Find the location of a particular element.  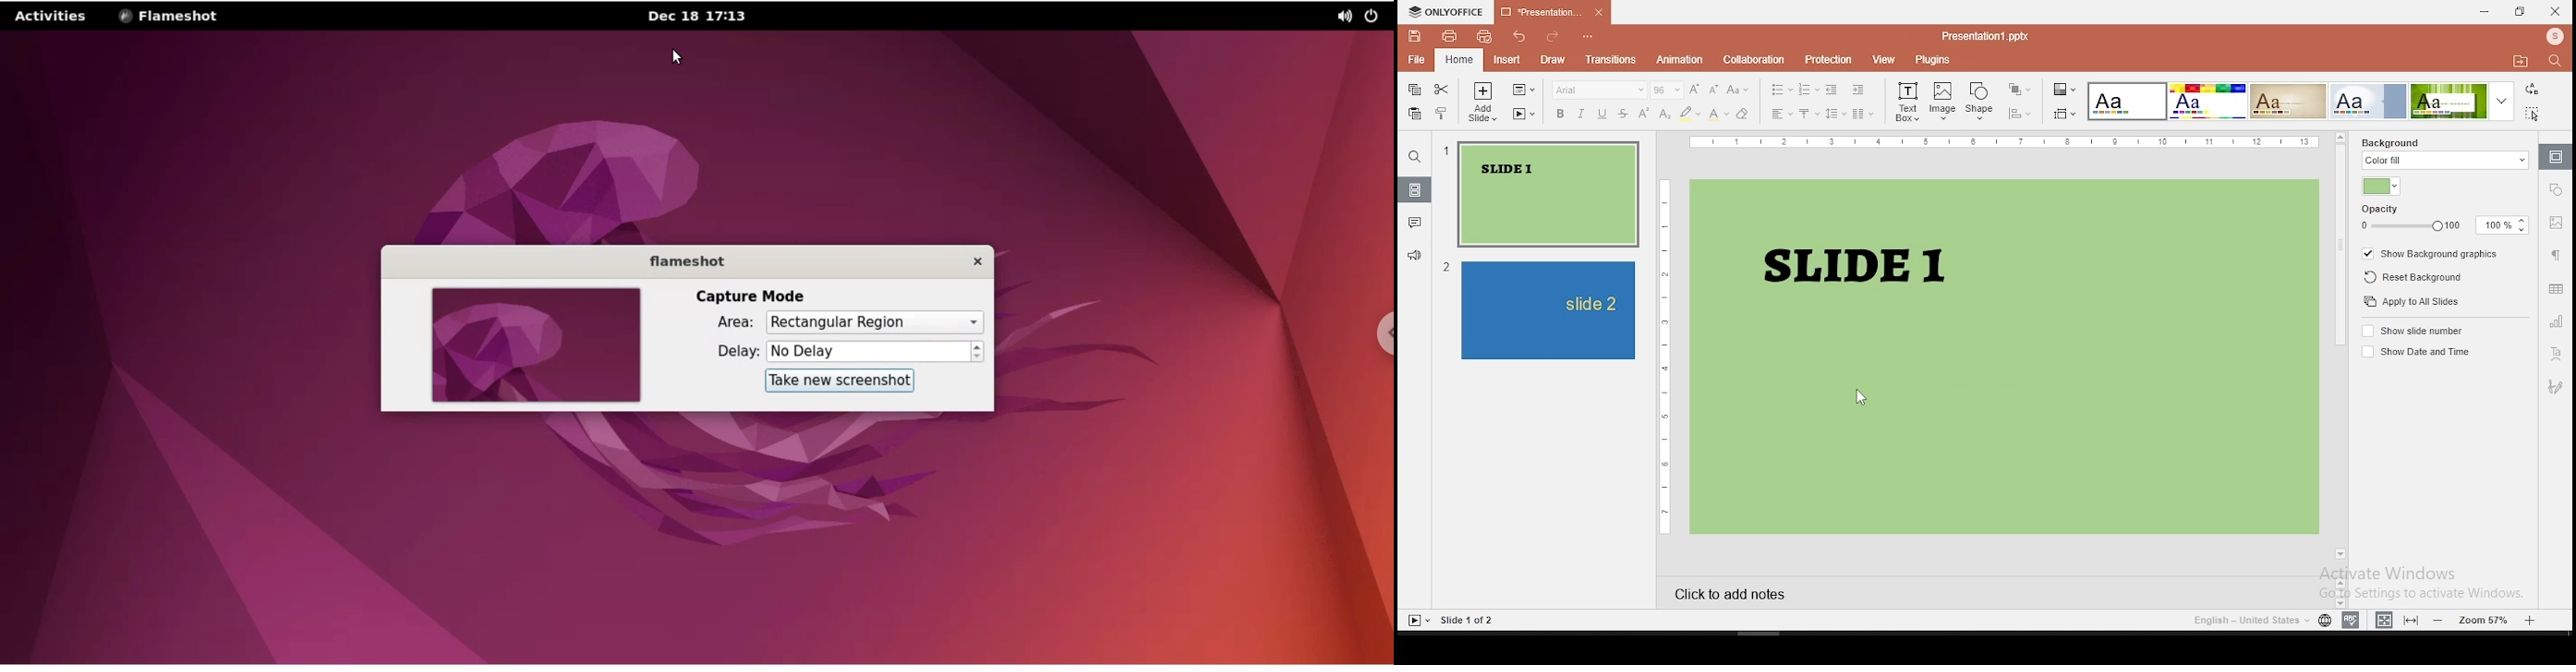

shape is located at coordinates (1978, 100).